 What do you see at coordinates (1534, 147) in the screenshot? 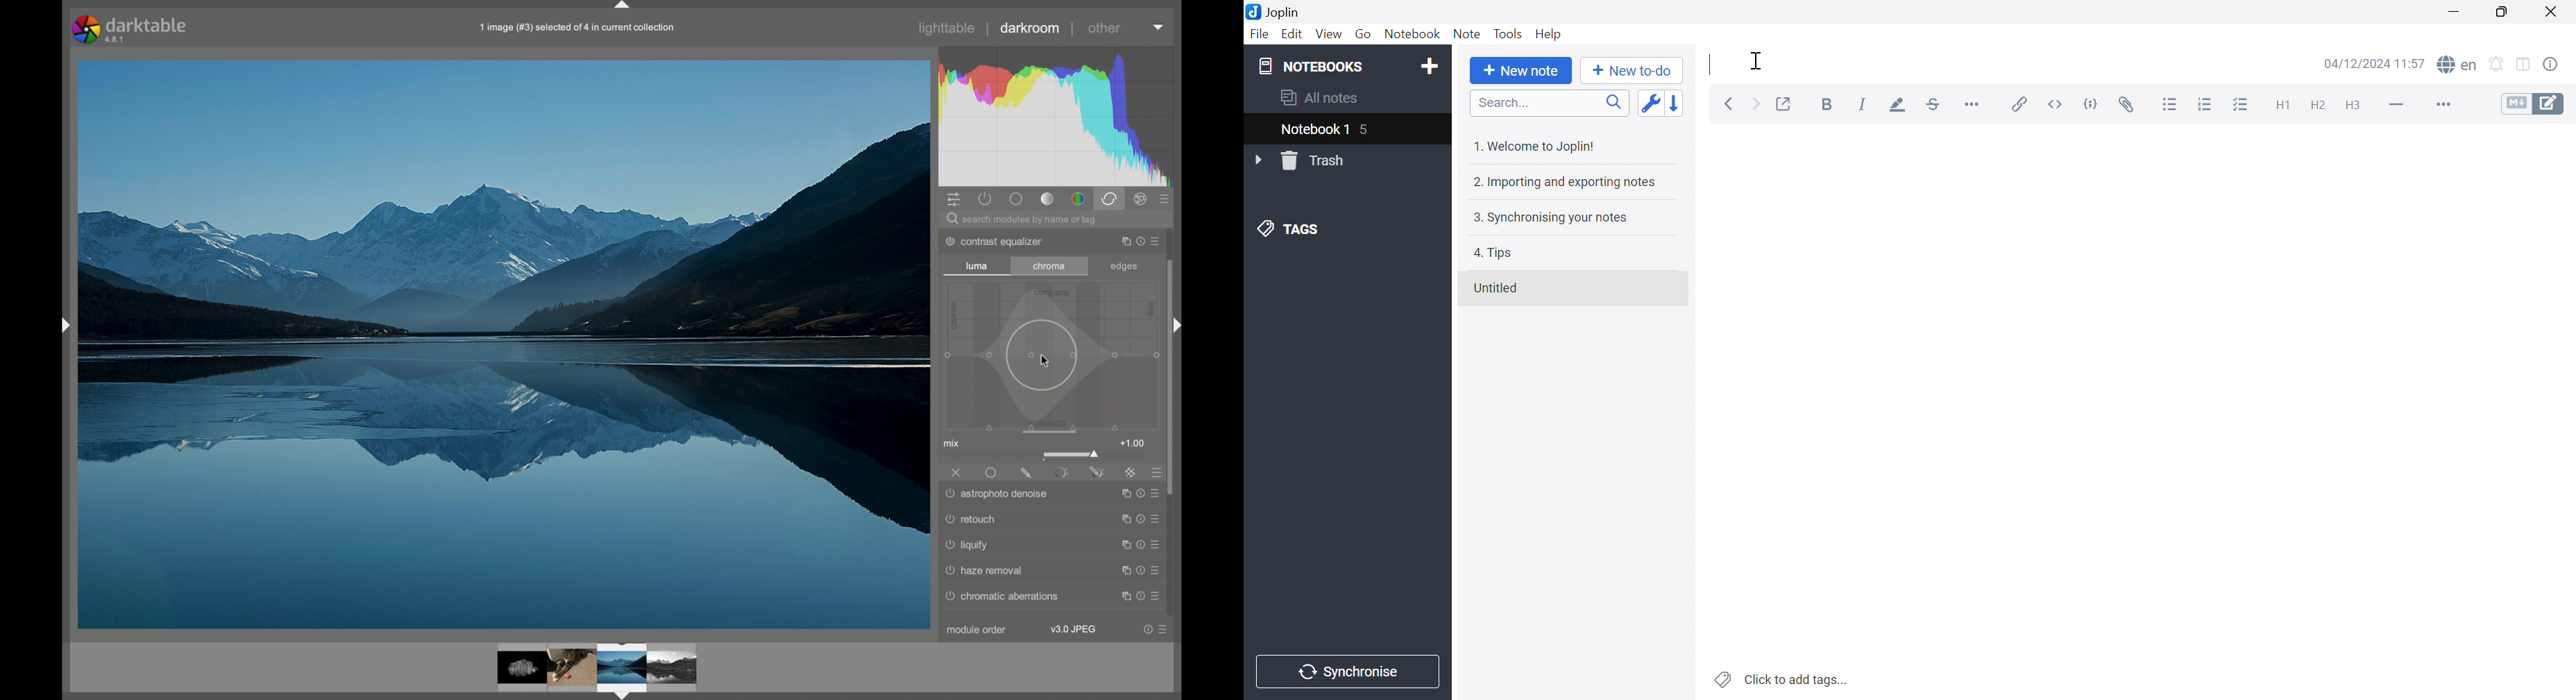
I see `1. Welcome to Joplin!` at bounding box center [1534, 147].